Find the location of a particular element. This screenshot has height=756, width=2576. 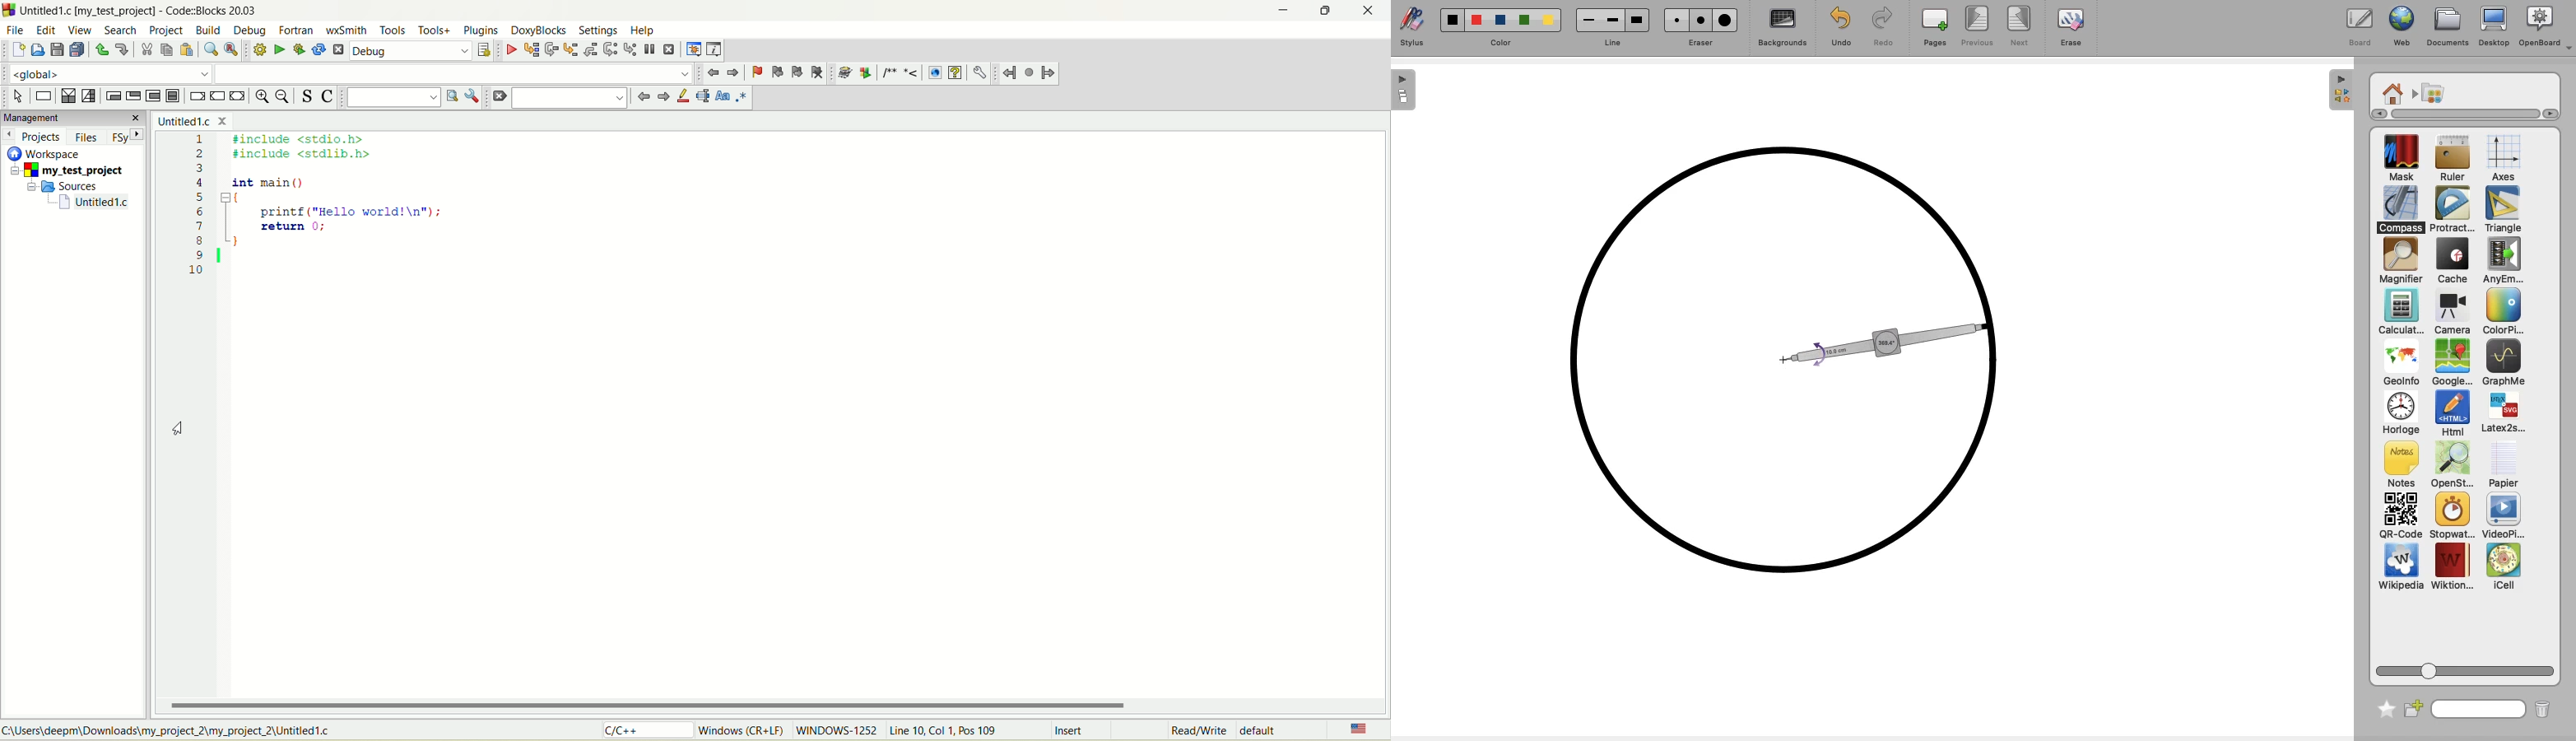

preferences is located at coordinates (983, 73).